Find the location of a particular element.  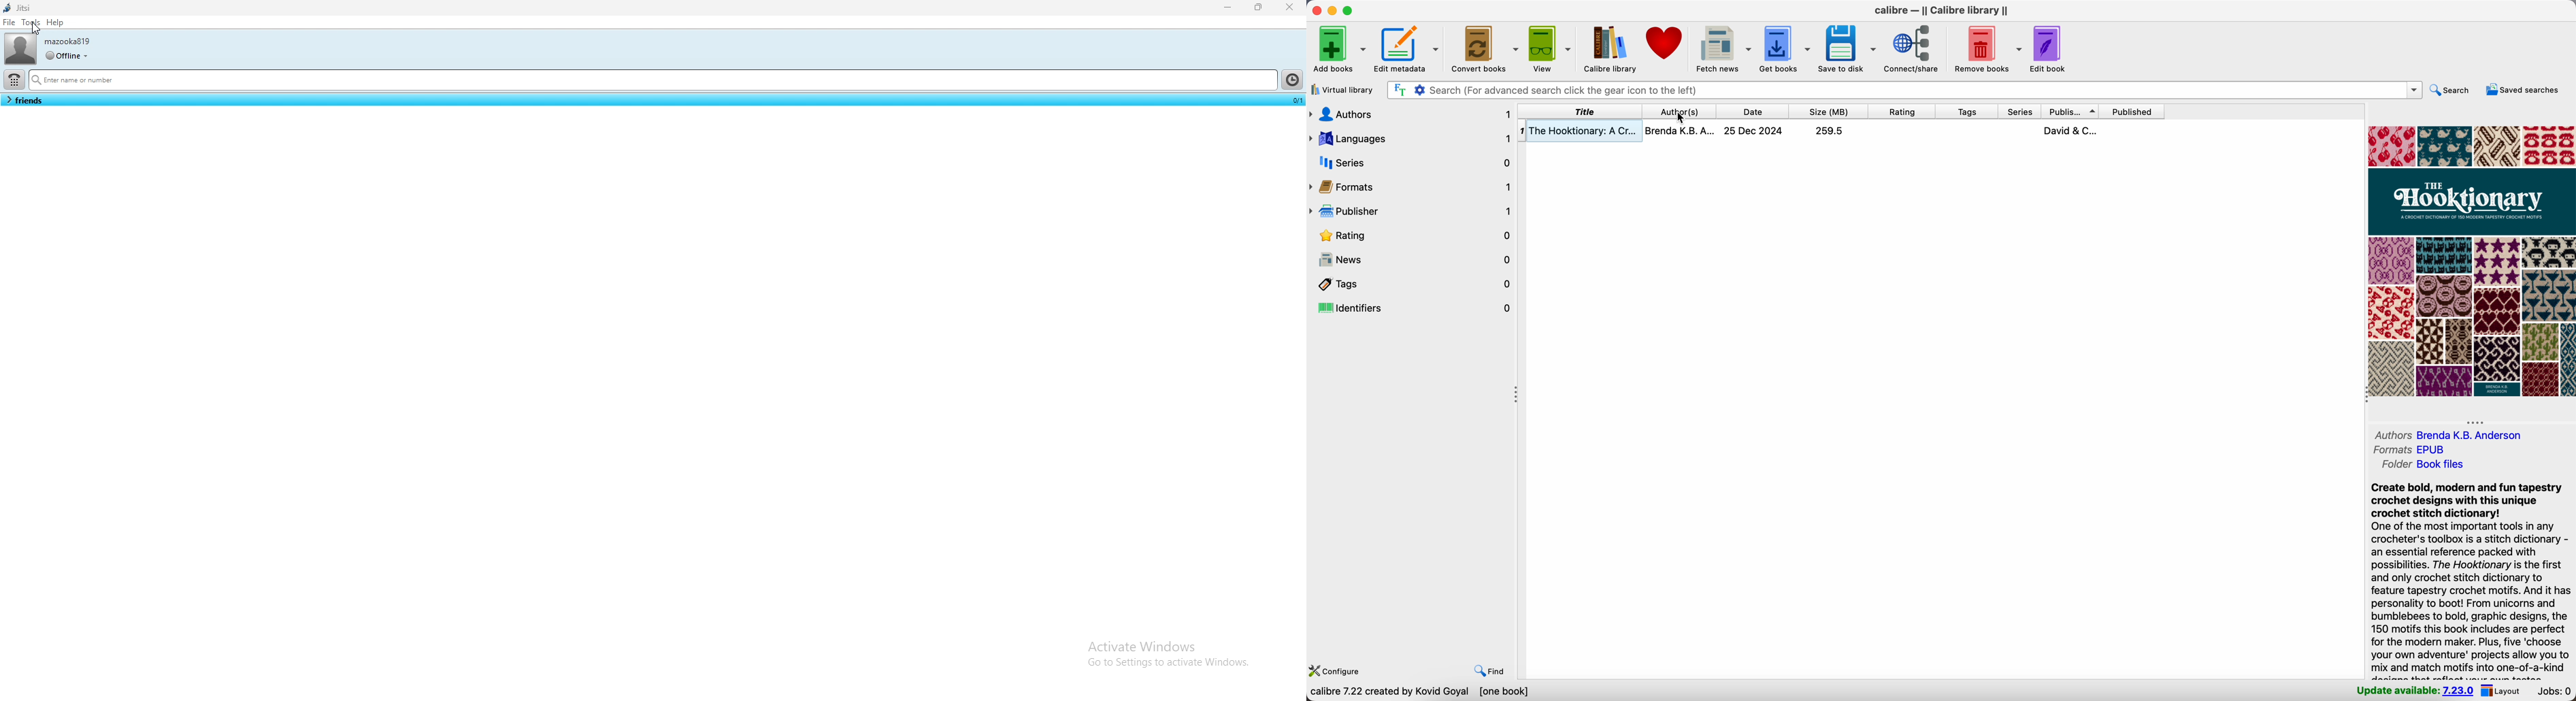

folder is located at coordinates (2423, 464).